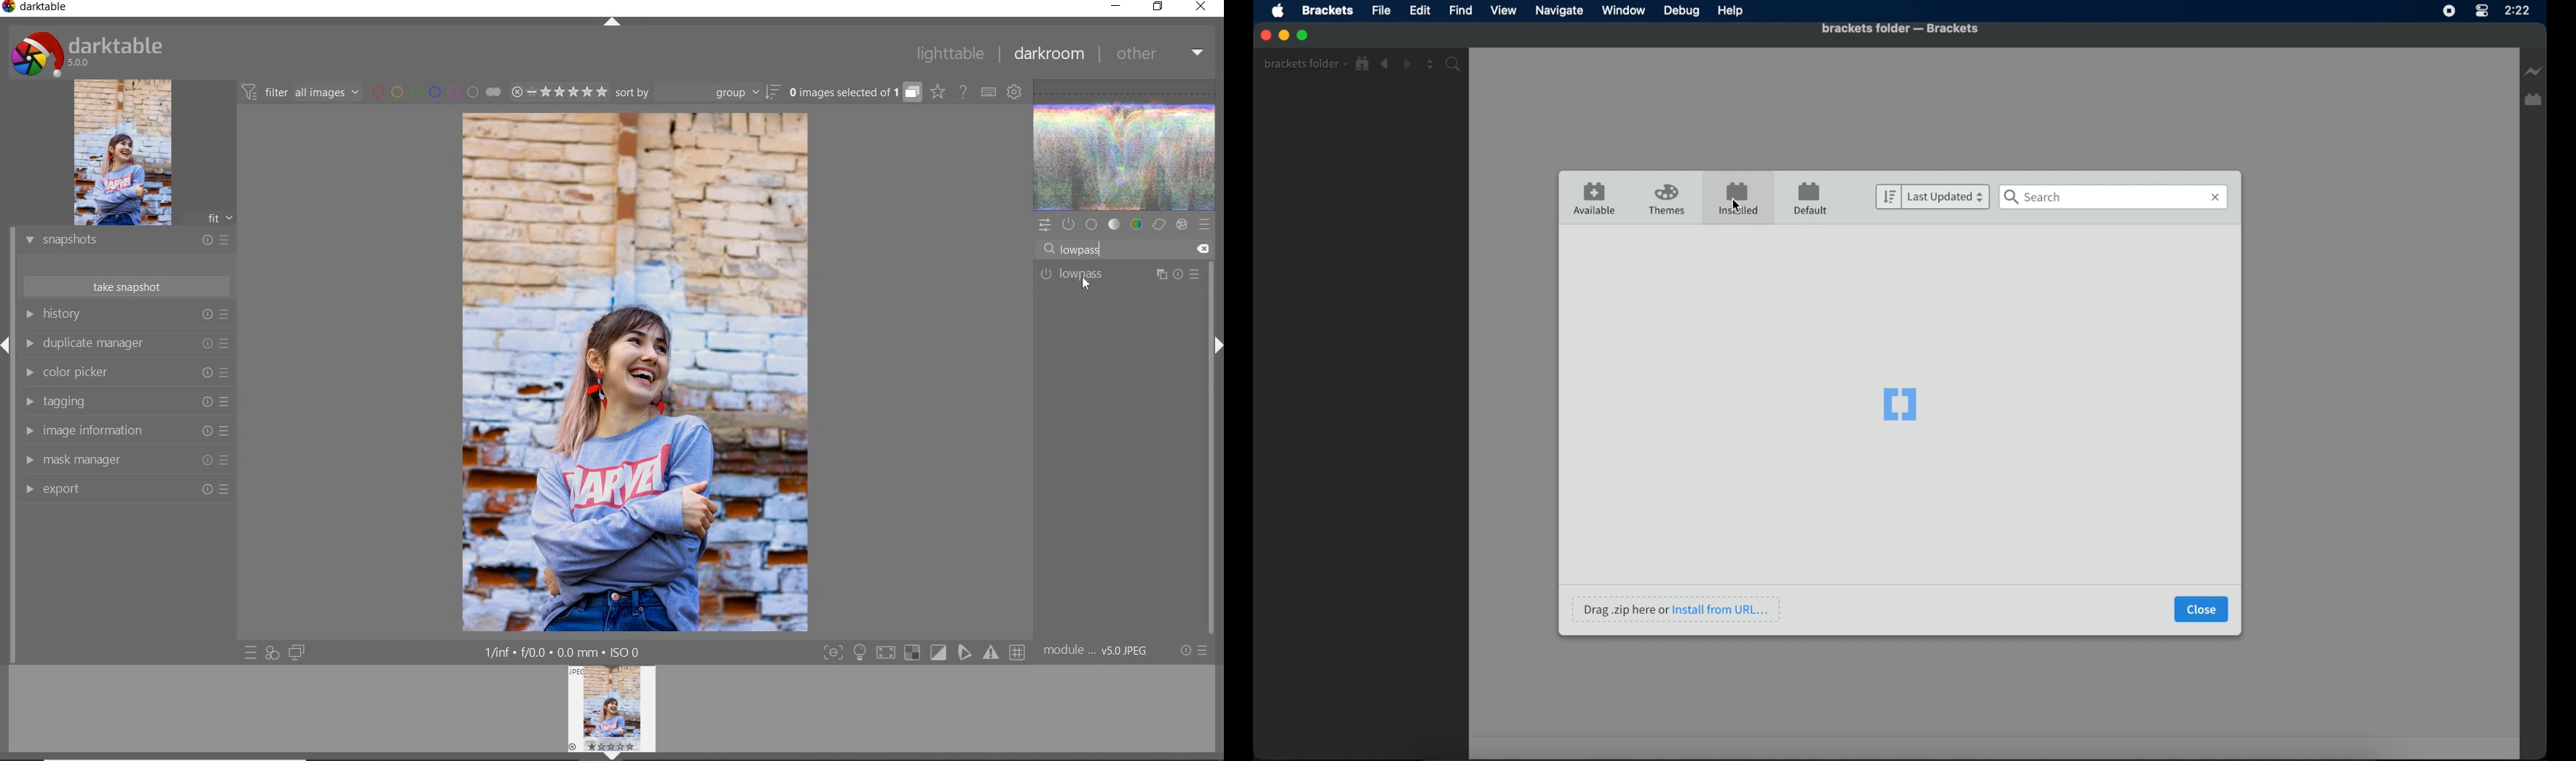 The height and width of the screenshot is (784, 2576). Describe the element at coordinates (1430, 65) in the screenshot. I see `split editor vertical or horizontal` at that location.